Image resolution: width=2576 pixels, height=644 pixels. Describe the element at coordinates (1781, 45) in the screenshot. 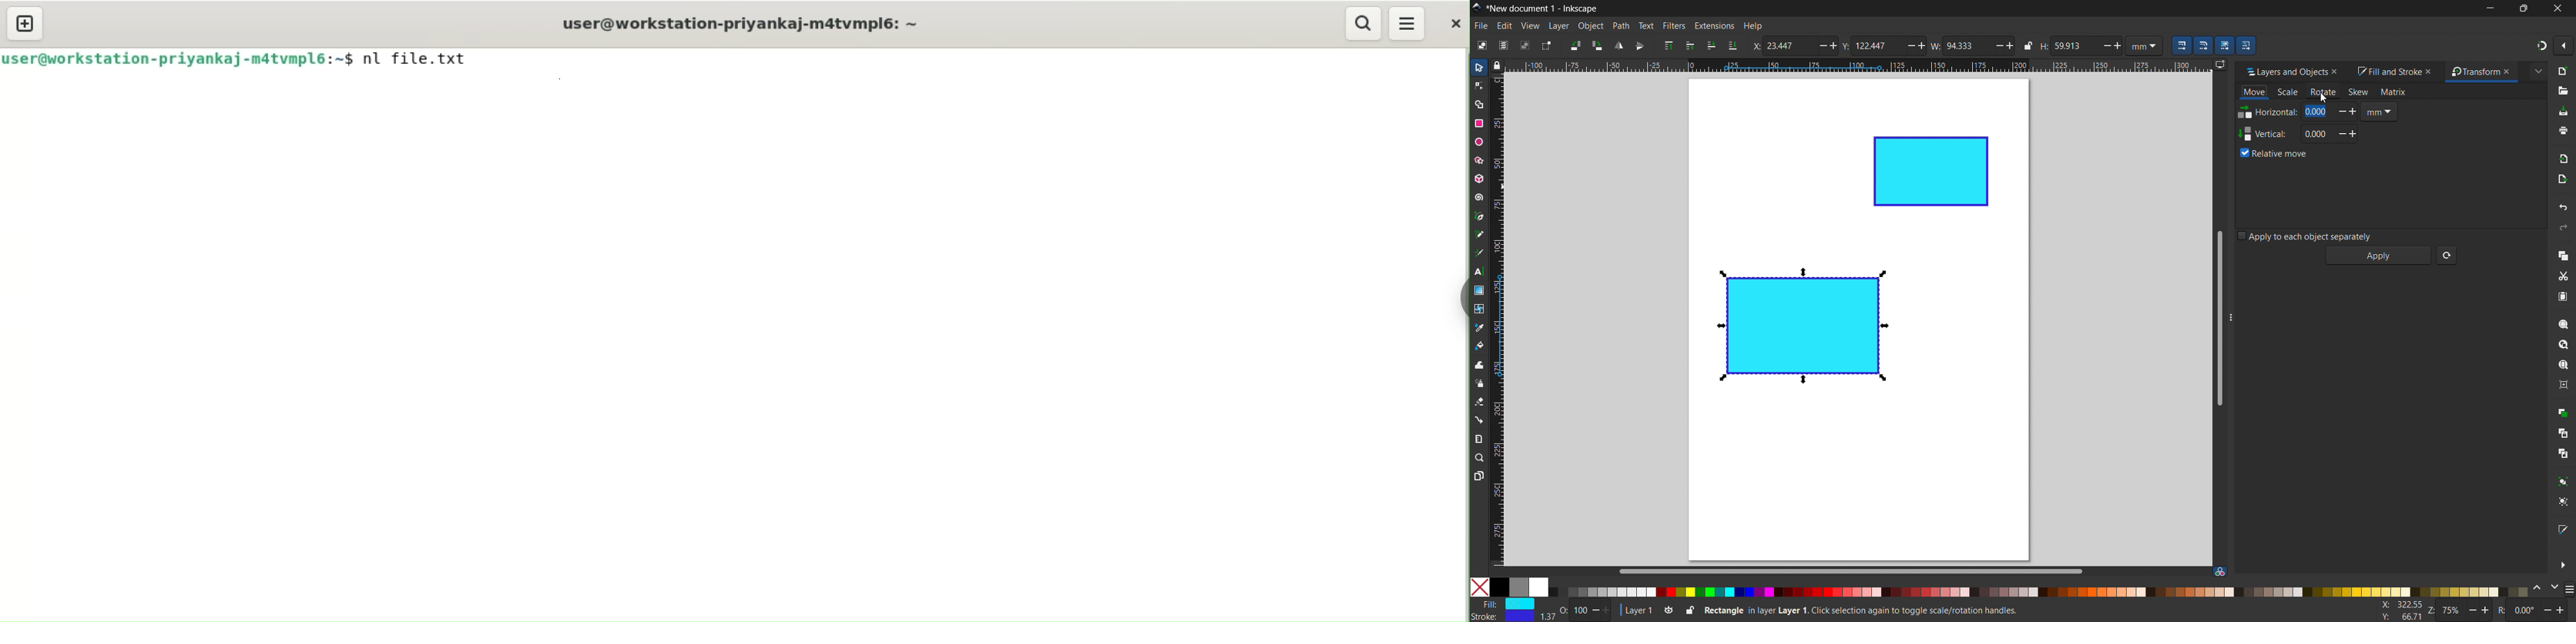

I see `X: 23.447` at that location.